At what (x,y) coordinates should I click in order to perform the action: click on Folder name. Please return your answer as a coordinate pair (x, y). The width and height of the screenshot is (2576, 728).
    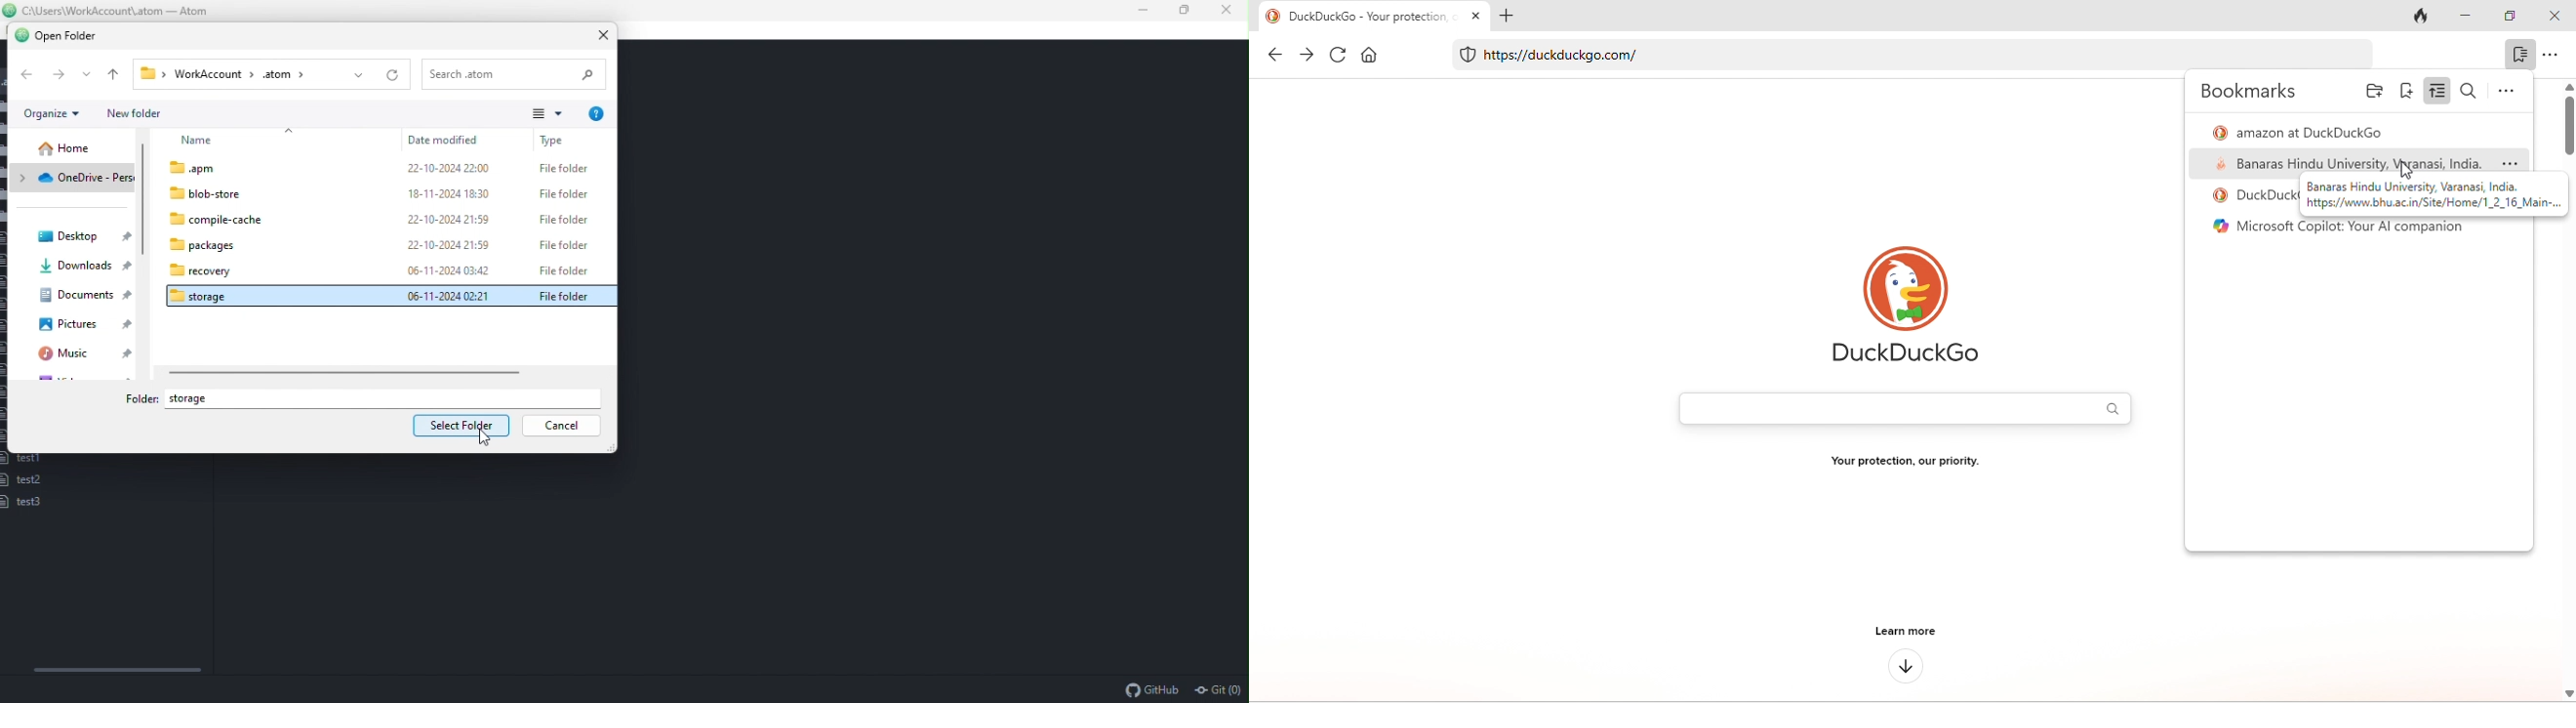
    Looking at the image, I should click on (193, 399).